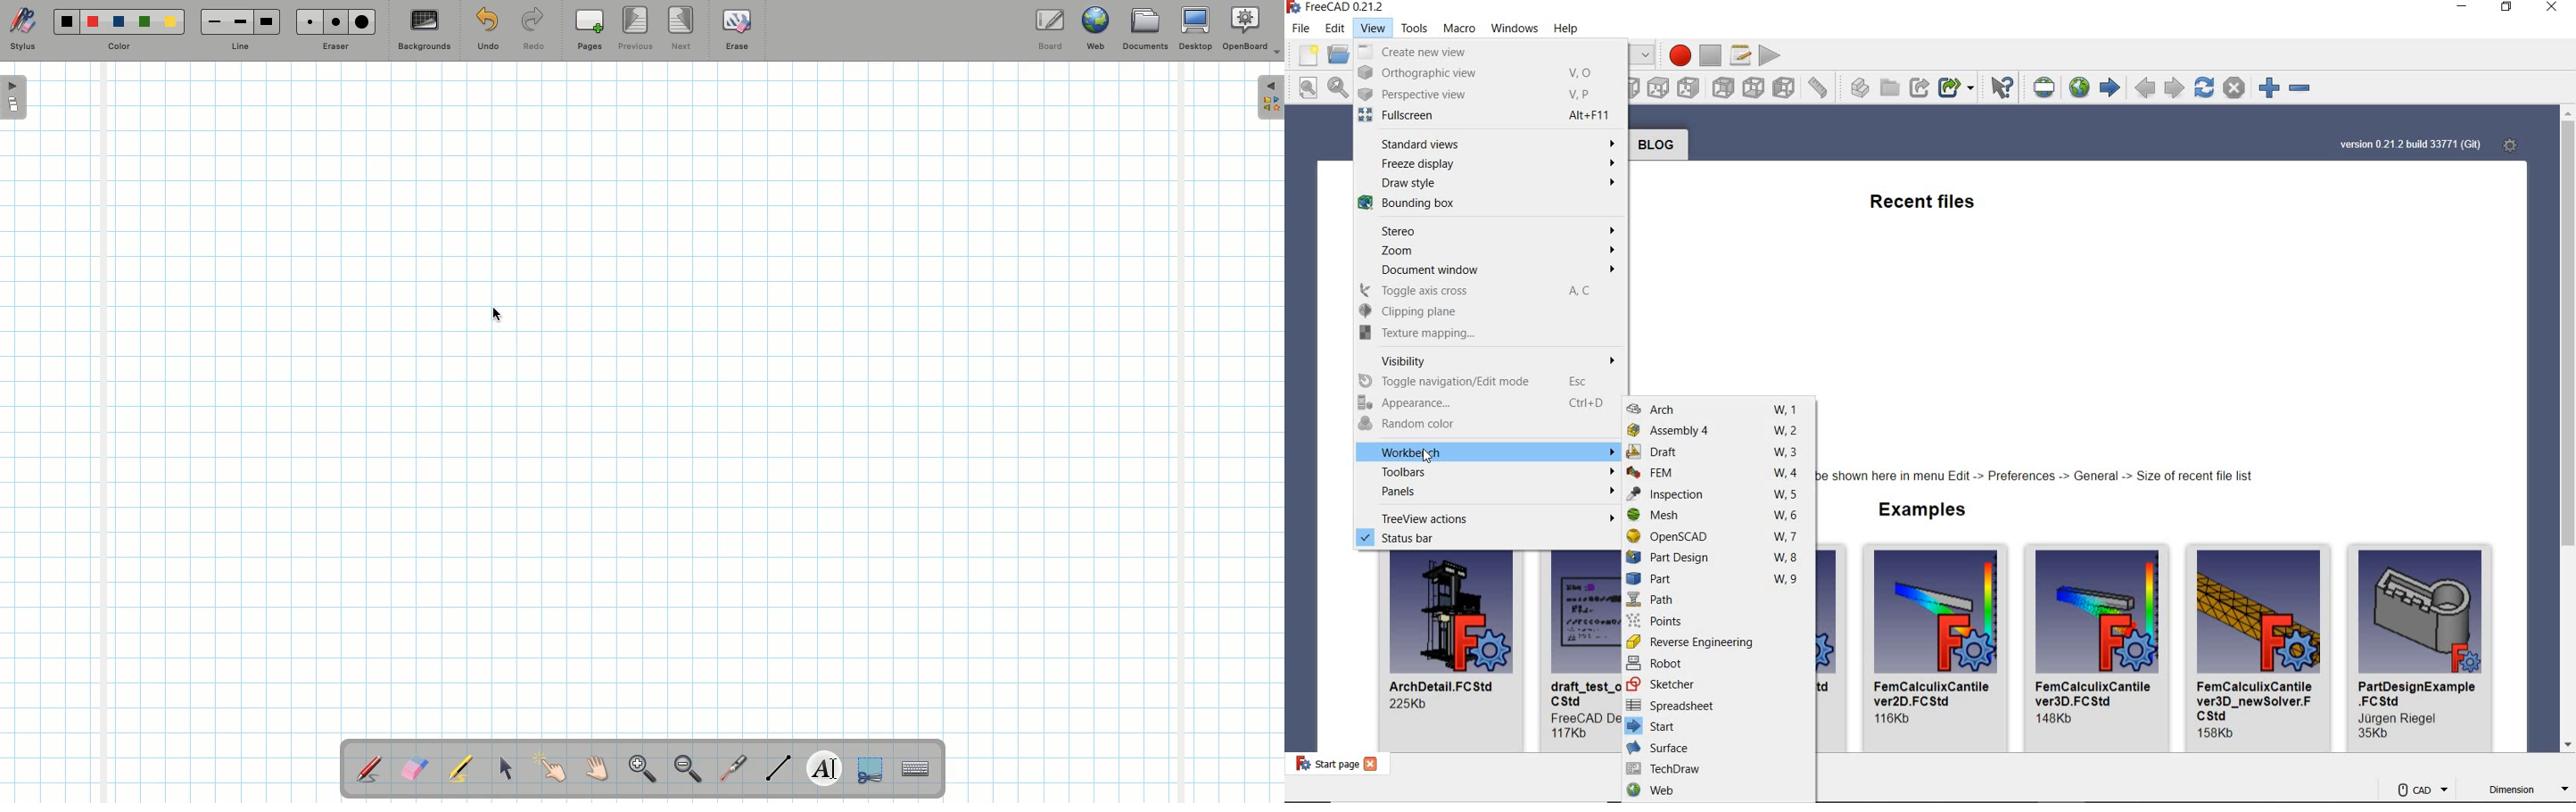 The width and height of the screenshot is (2576, 812). What do you see at coordinates (1715, 557) in the screenshot?
I see `Part Design` at bounding box center [1715, 557].